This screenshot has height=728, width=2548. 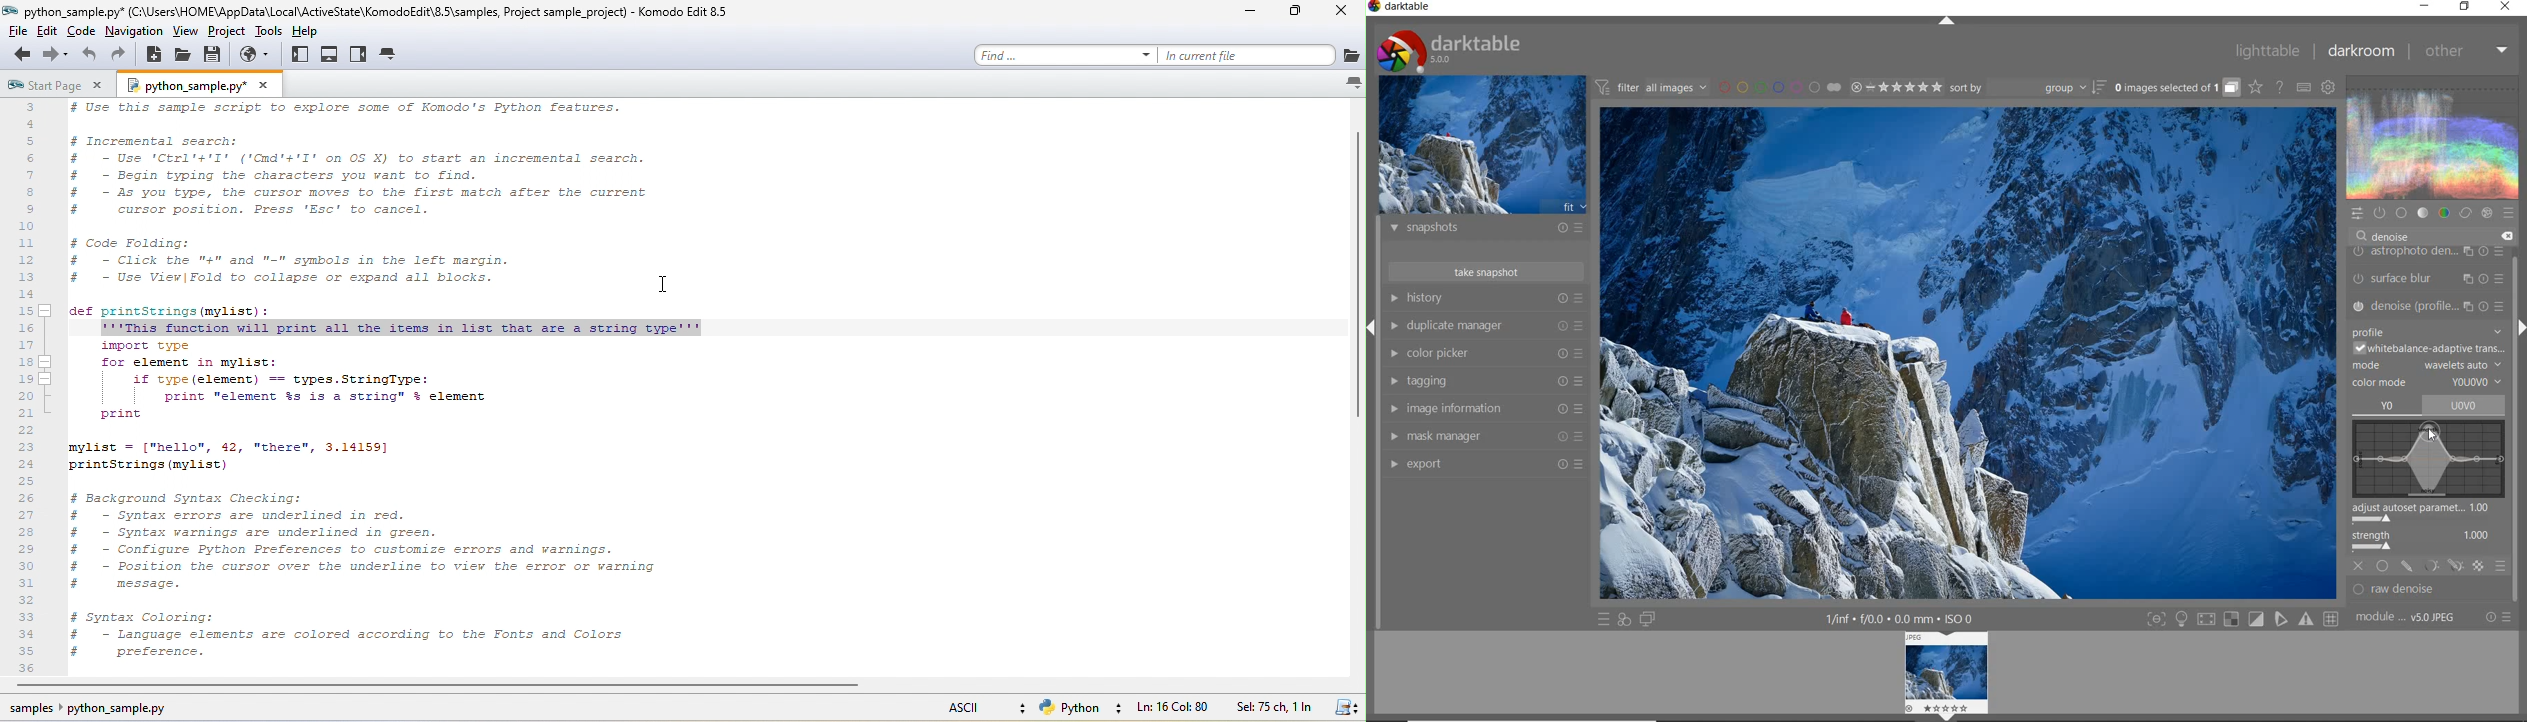 I want to click on save, so click(x=217, y=55).